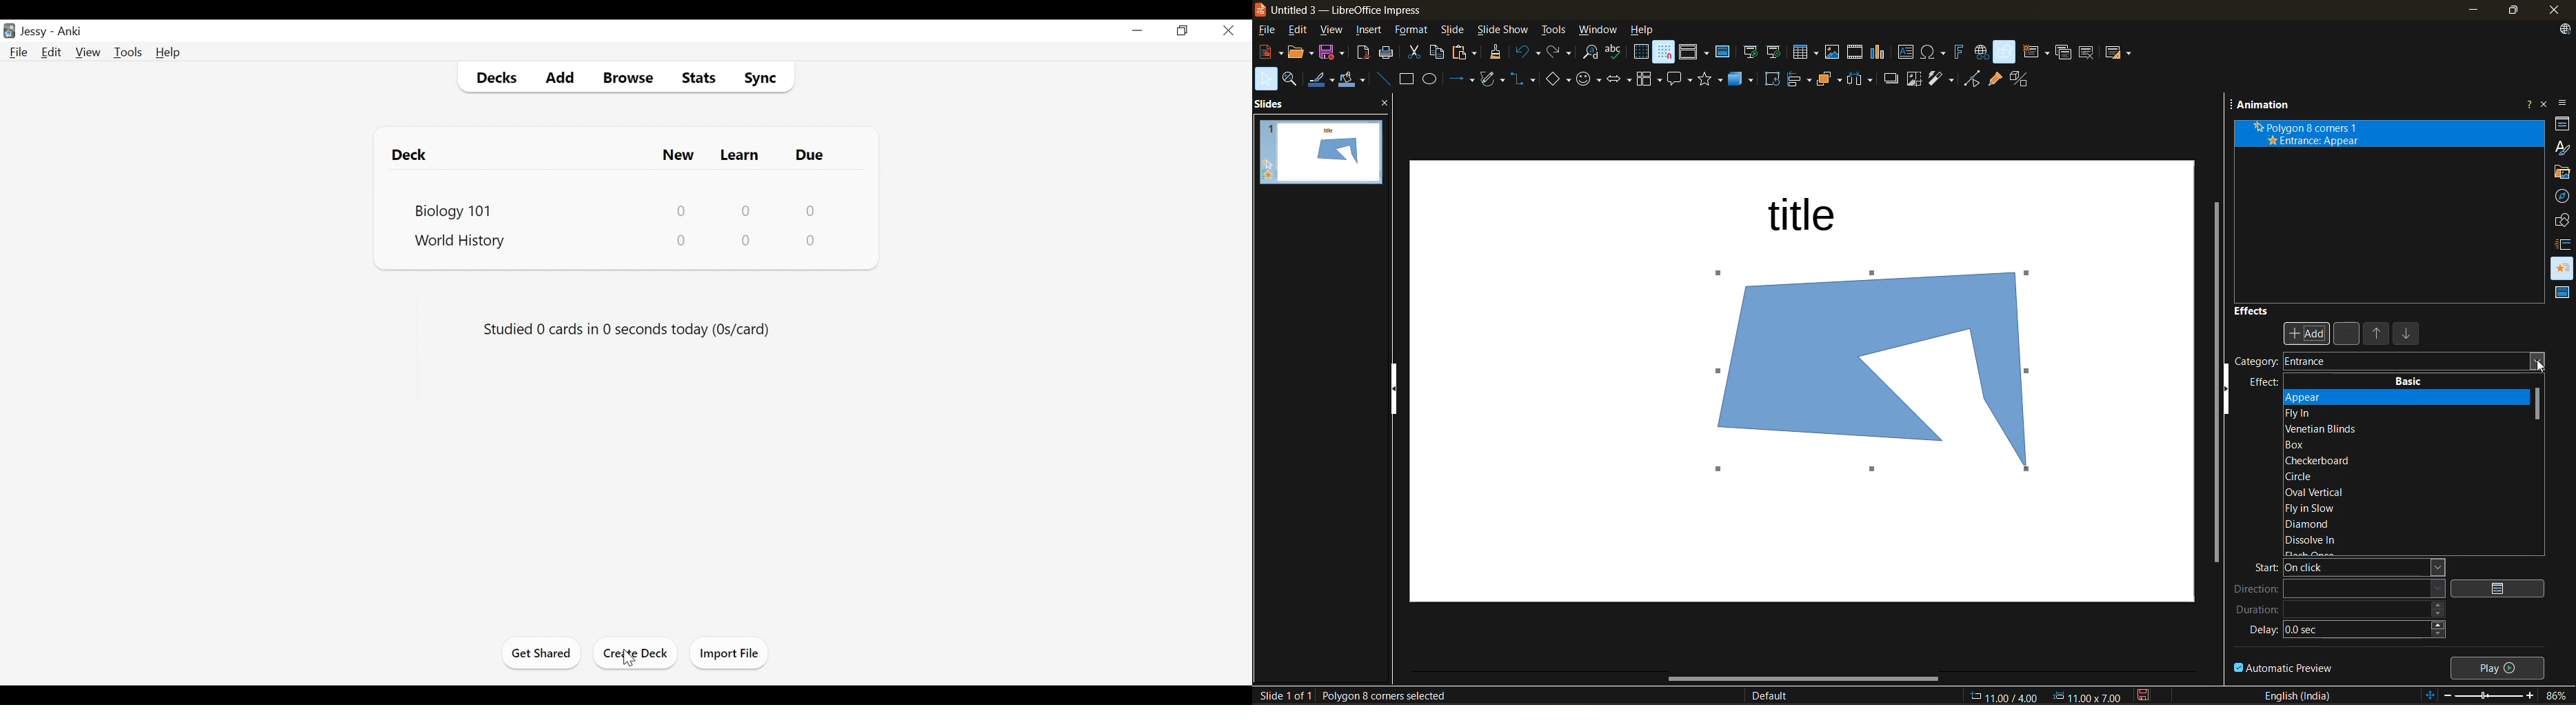  What do you see at coordinates (2261, 384) in the screenshot?
I see `effect` at bounding box center [2261, 384].